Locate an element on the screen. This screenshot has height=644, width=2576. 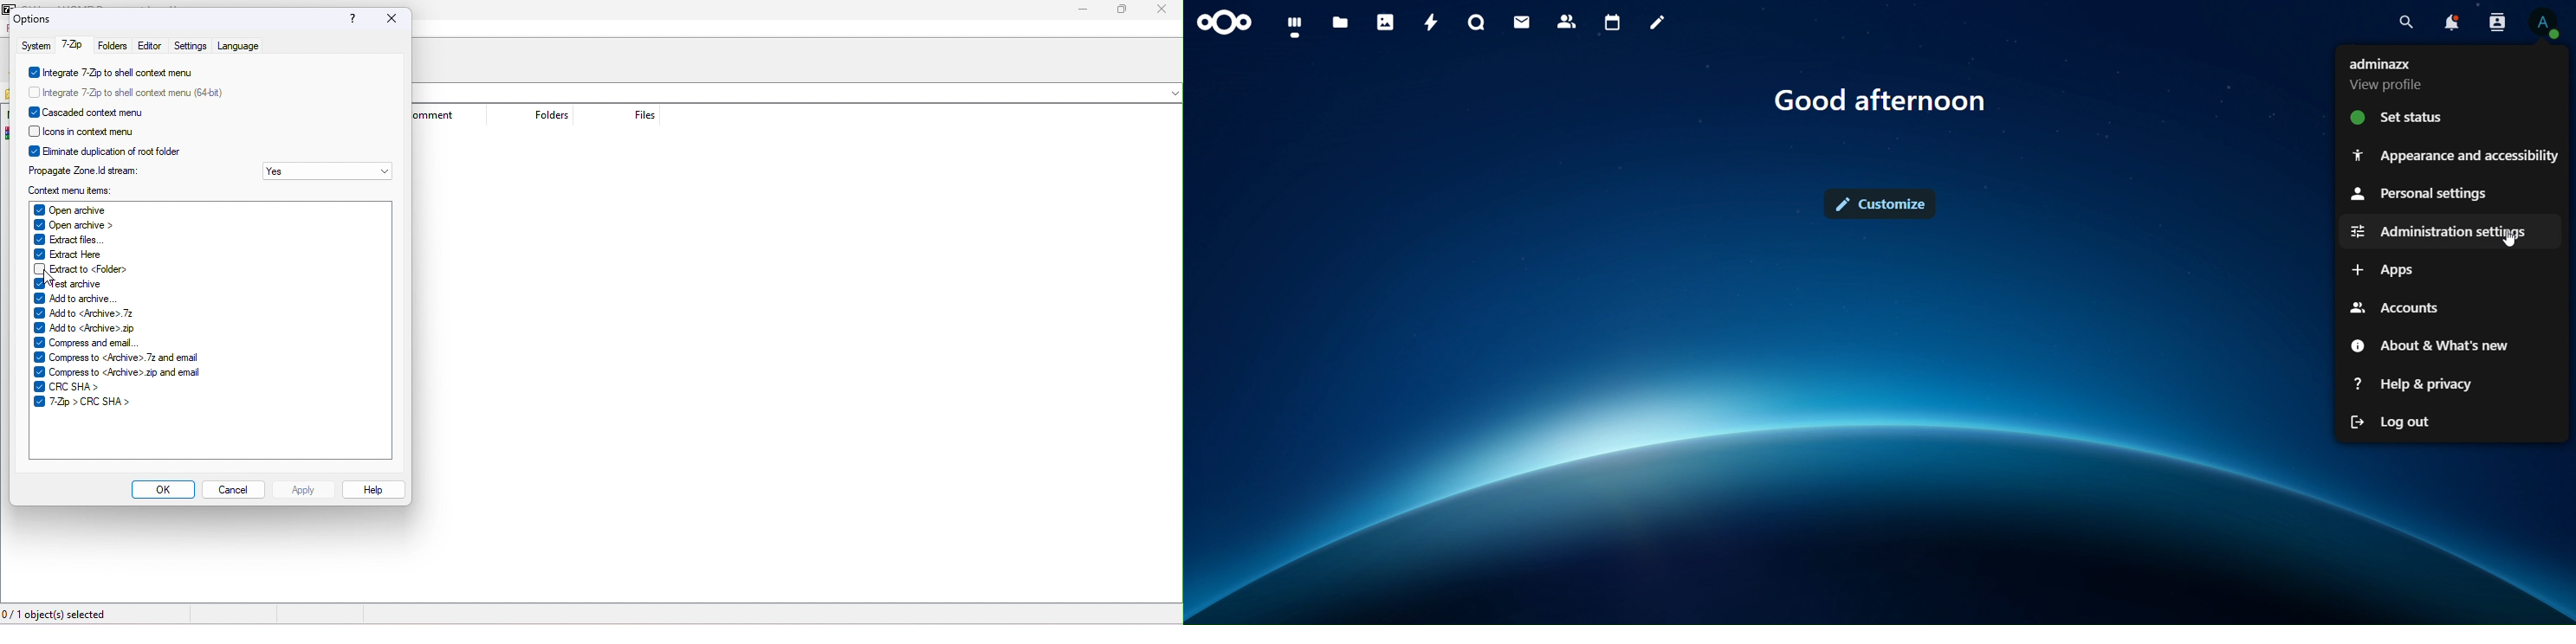
contacts is located at coordinates (1569, 21).